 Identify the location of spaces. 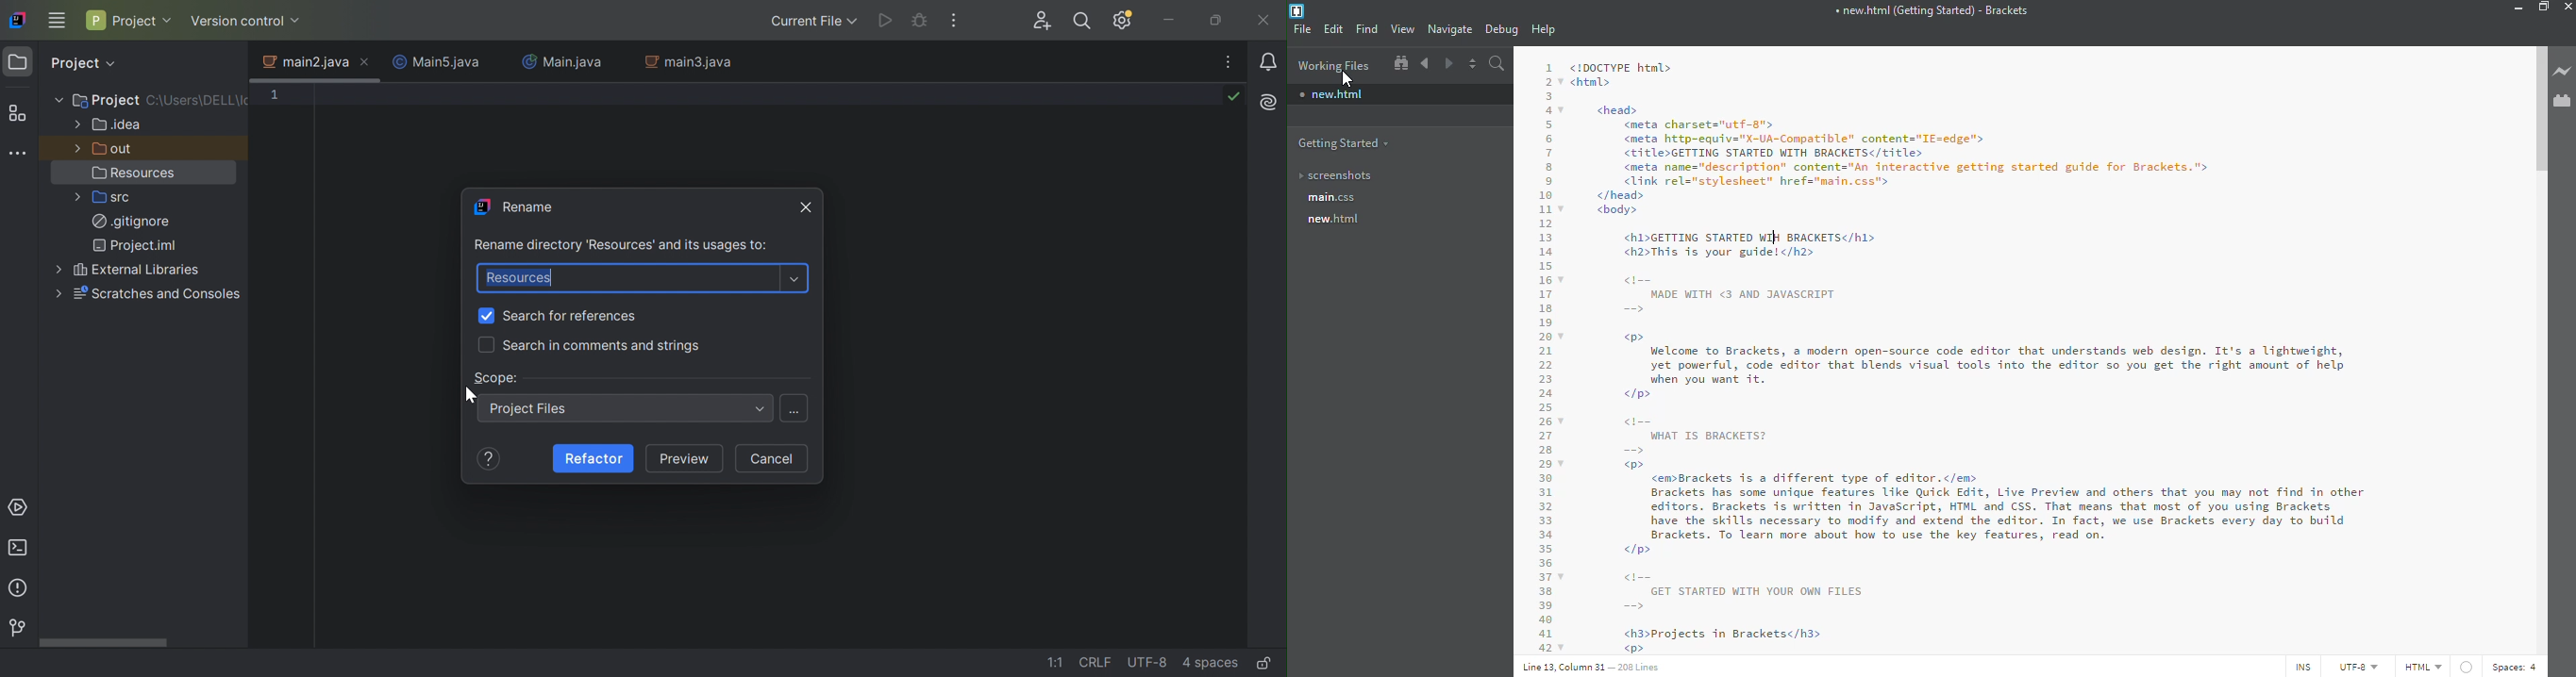
(2517, 667).